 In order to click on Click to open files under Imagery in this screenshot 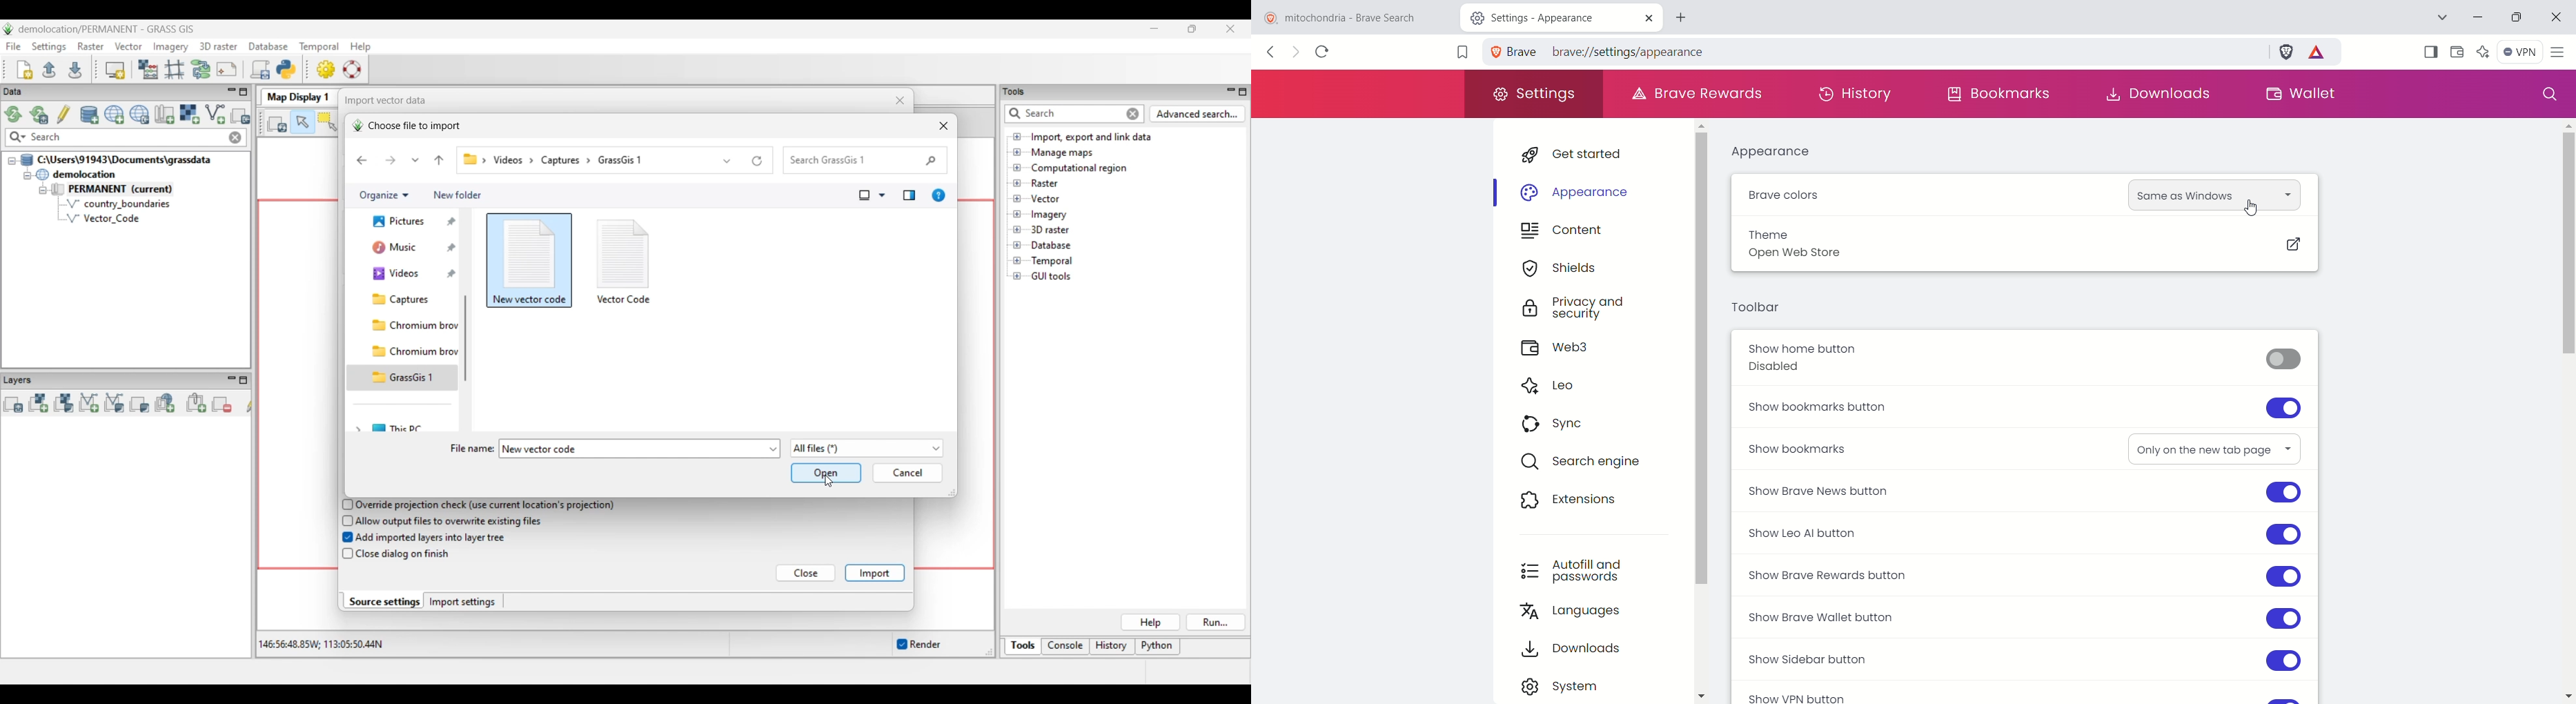, I will do `click(1017, 214)`.